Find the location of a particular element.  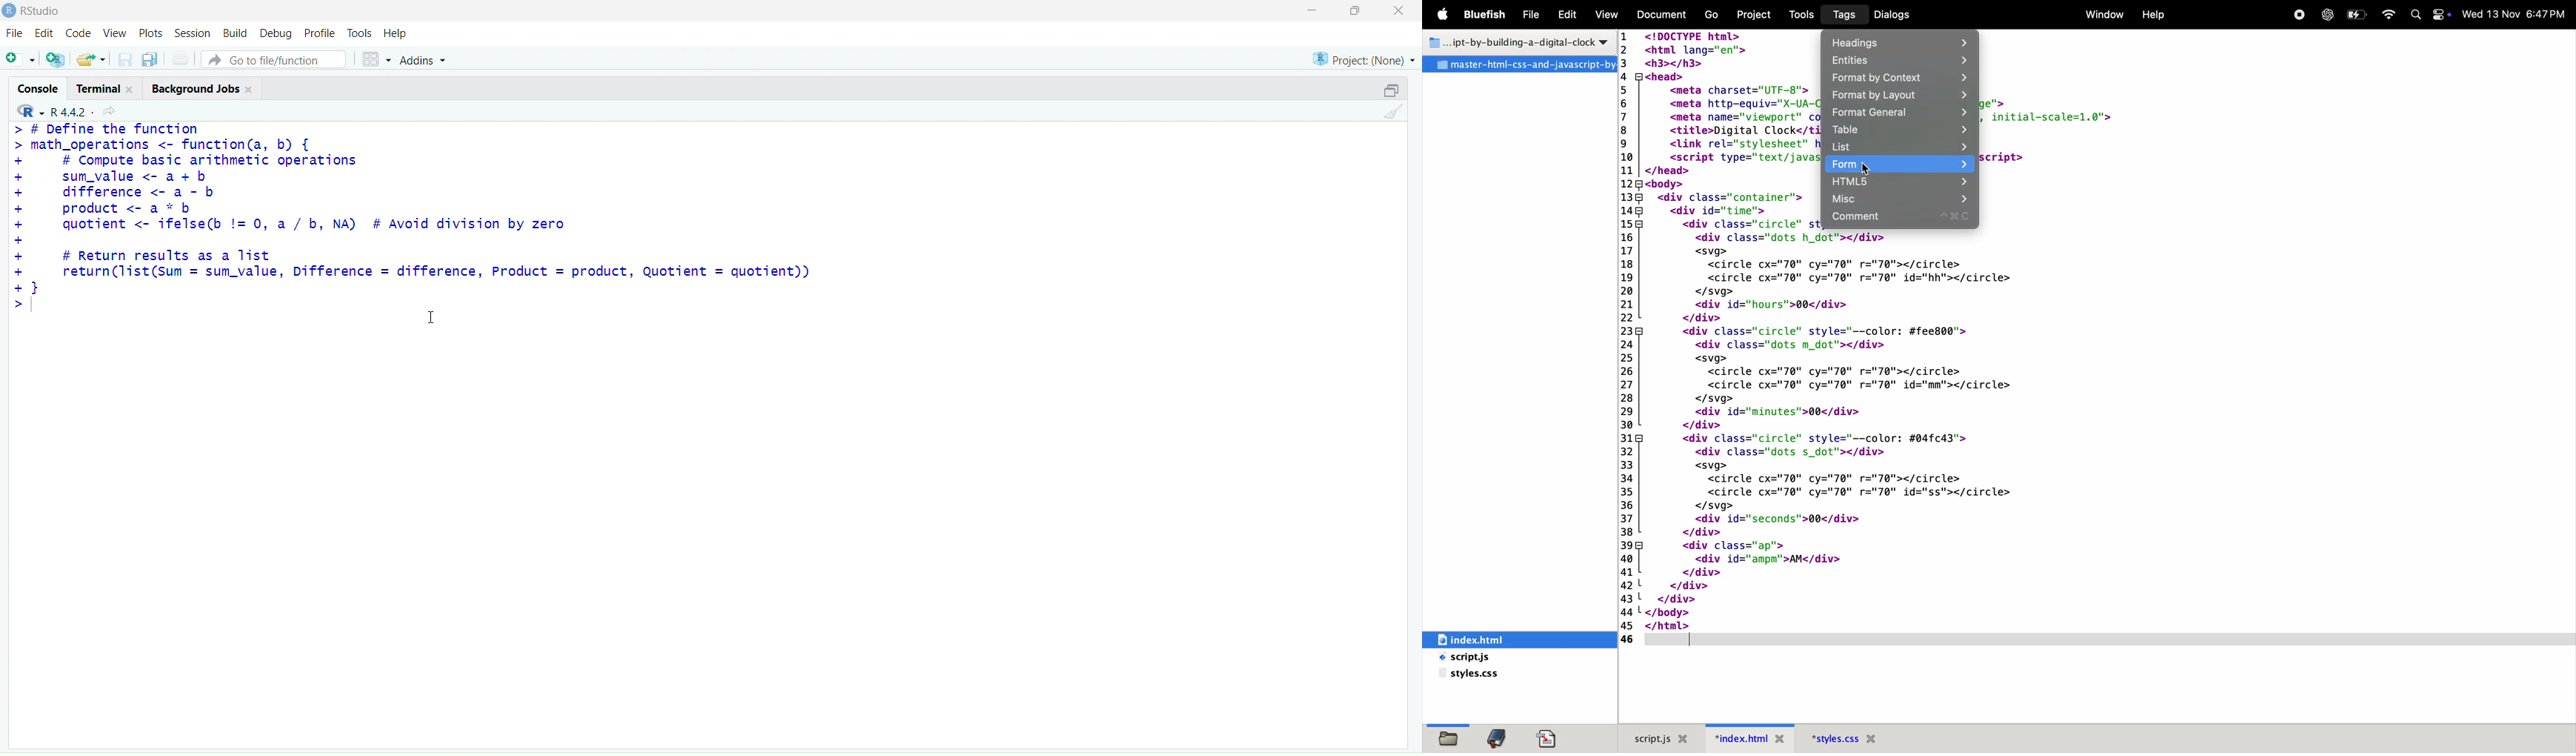

Blue fish is located at coordinates (1489, 13).